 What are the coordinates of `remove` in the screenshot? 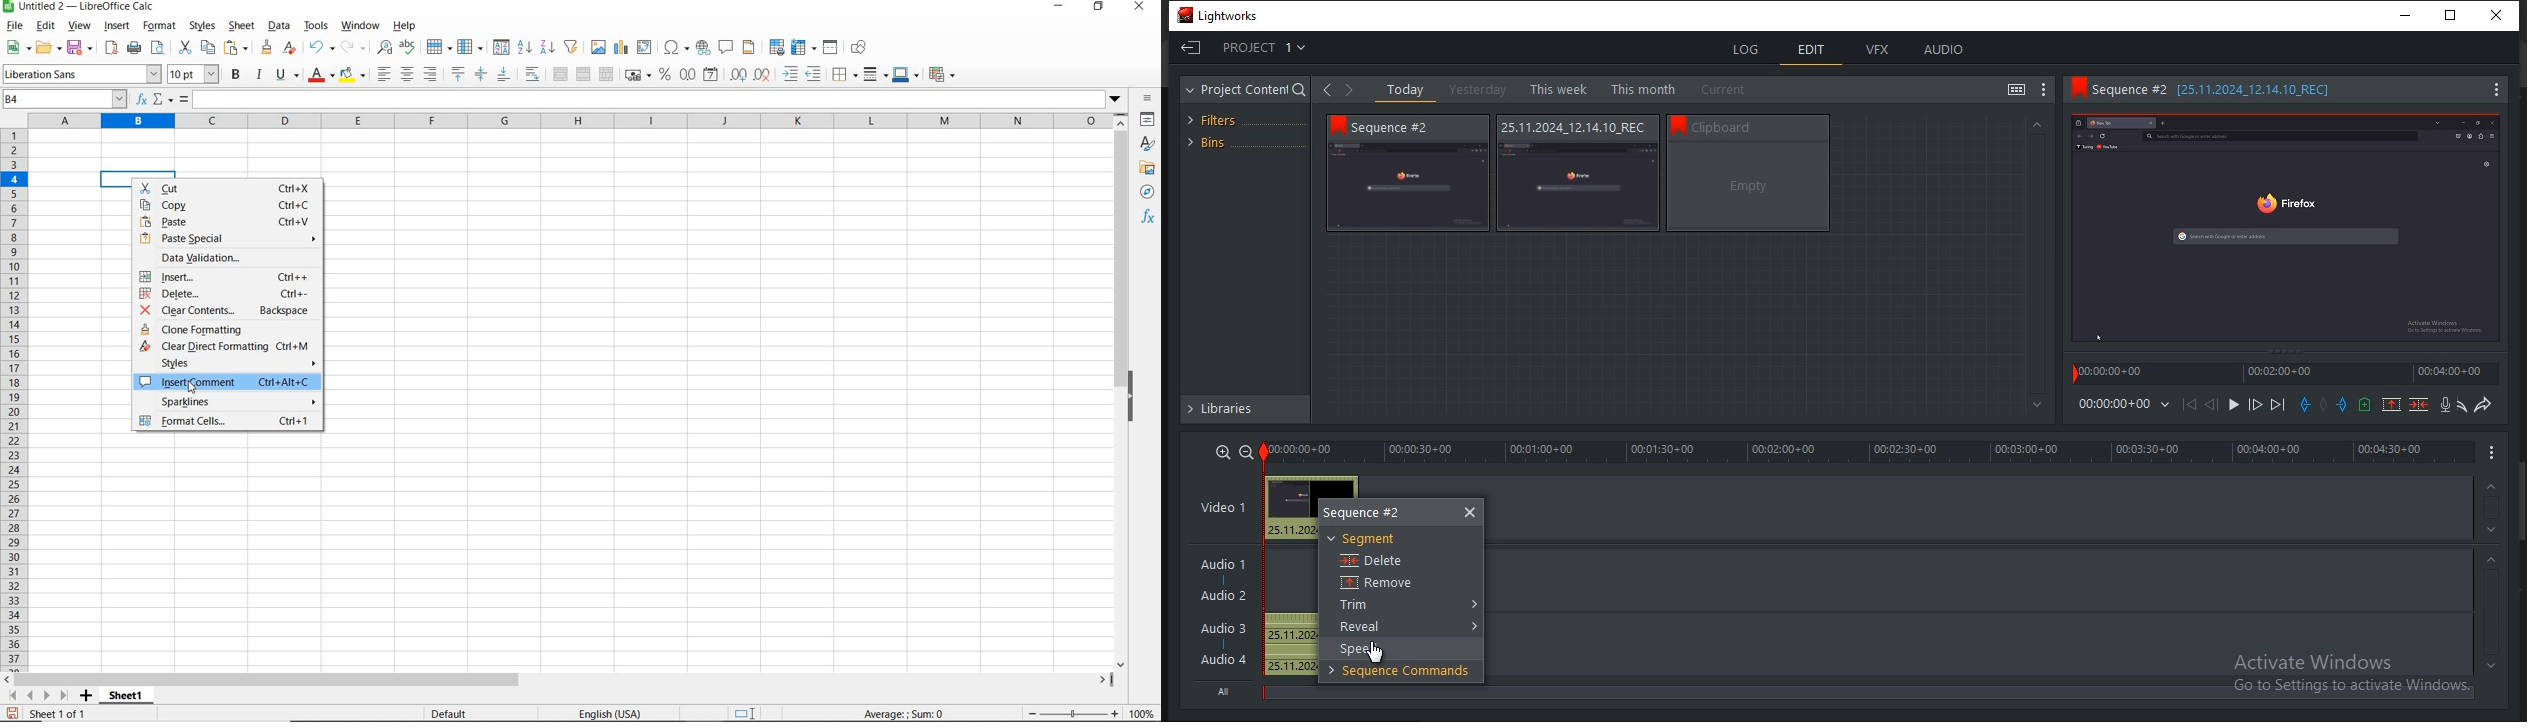 It's located at (1374, 583).